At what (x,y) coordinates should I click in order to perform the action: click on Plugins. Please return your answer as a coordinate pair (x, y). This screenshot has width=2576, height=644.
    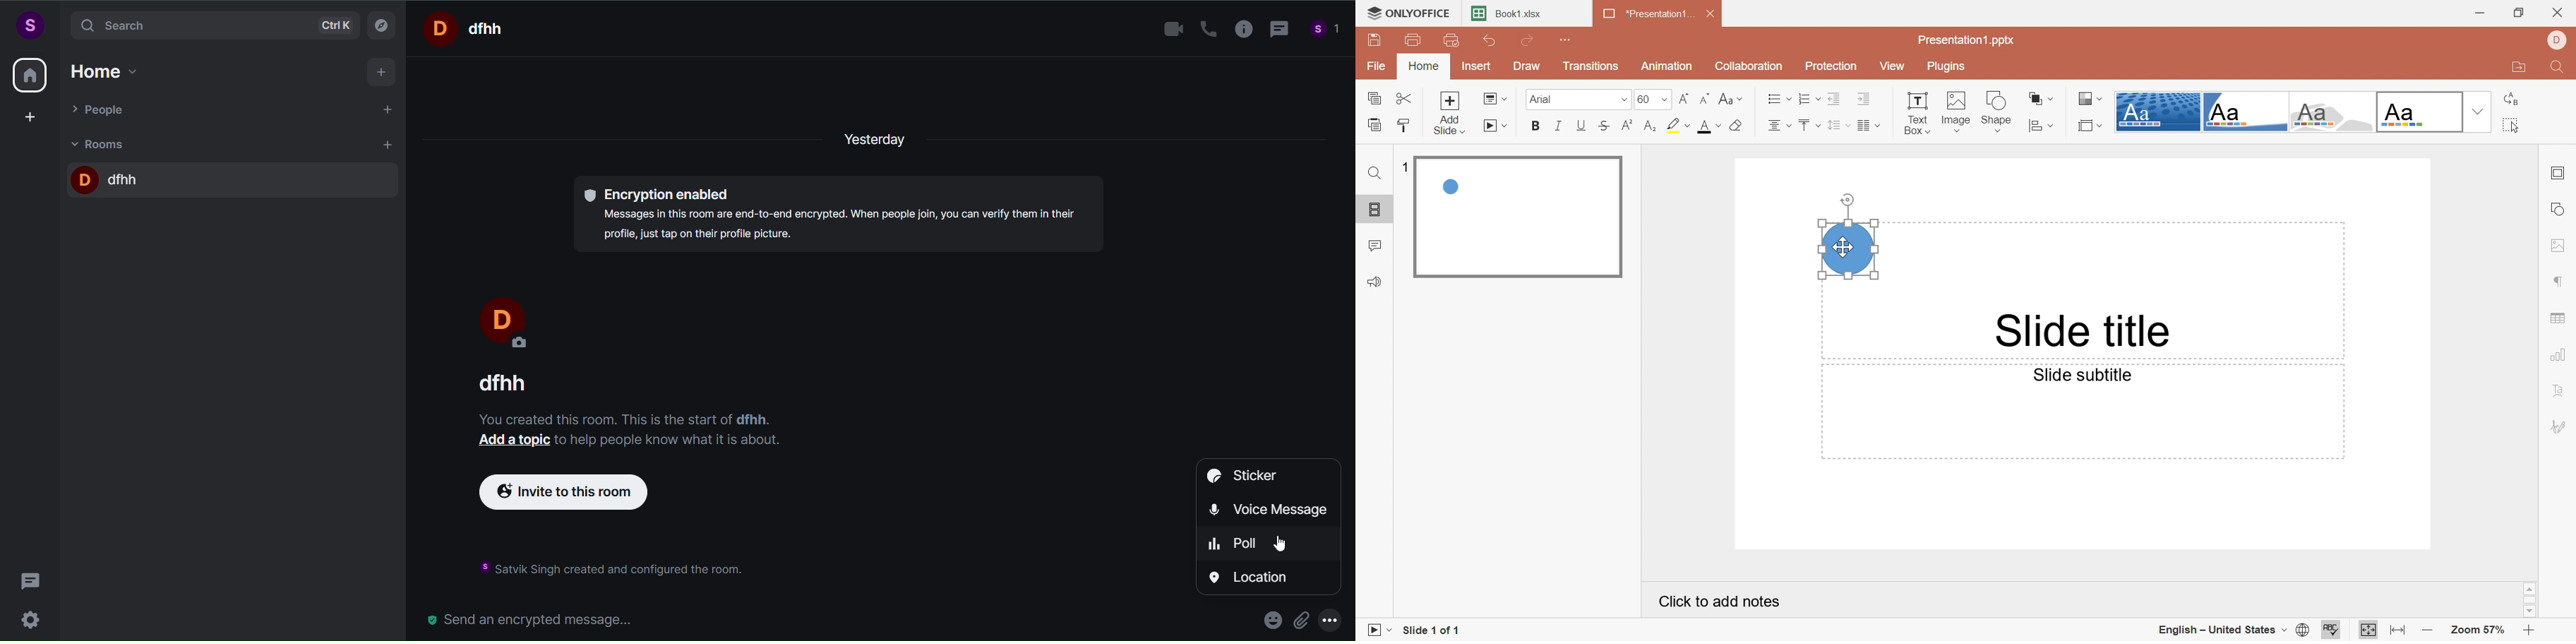
    Looking at the image, I should click on (1947, 66).